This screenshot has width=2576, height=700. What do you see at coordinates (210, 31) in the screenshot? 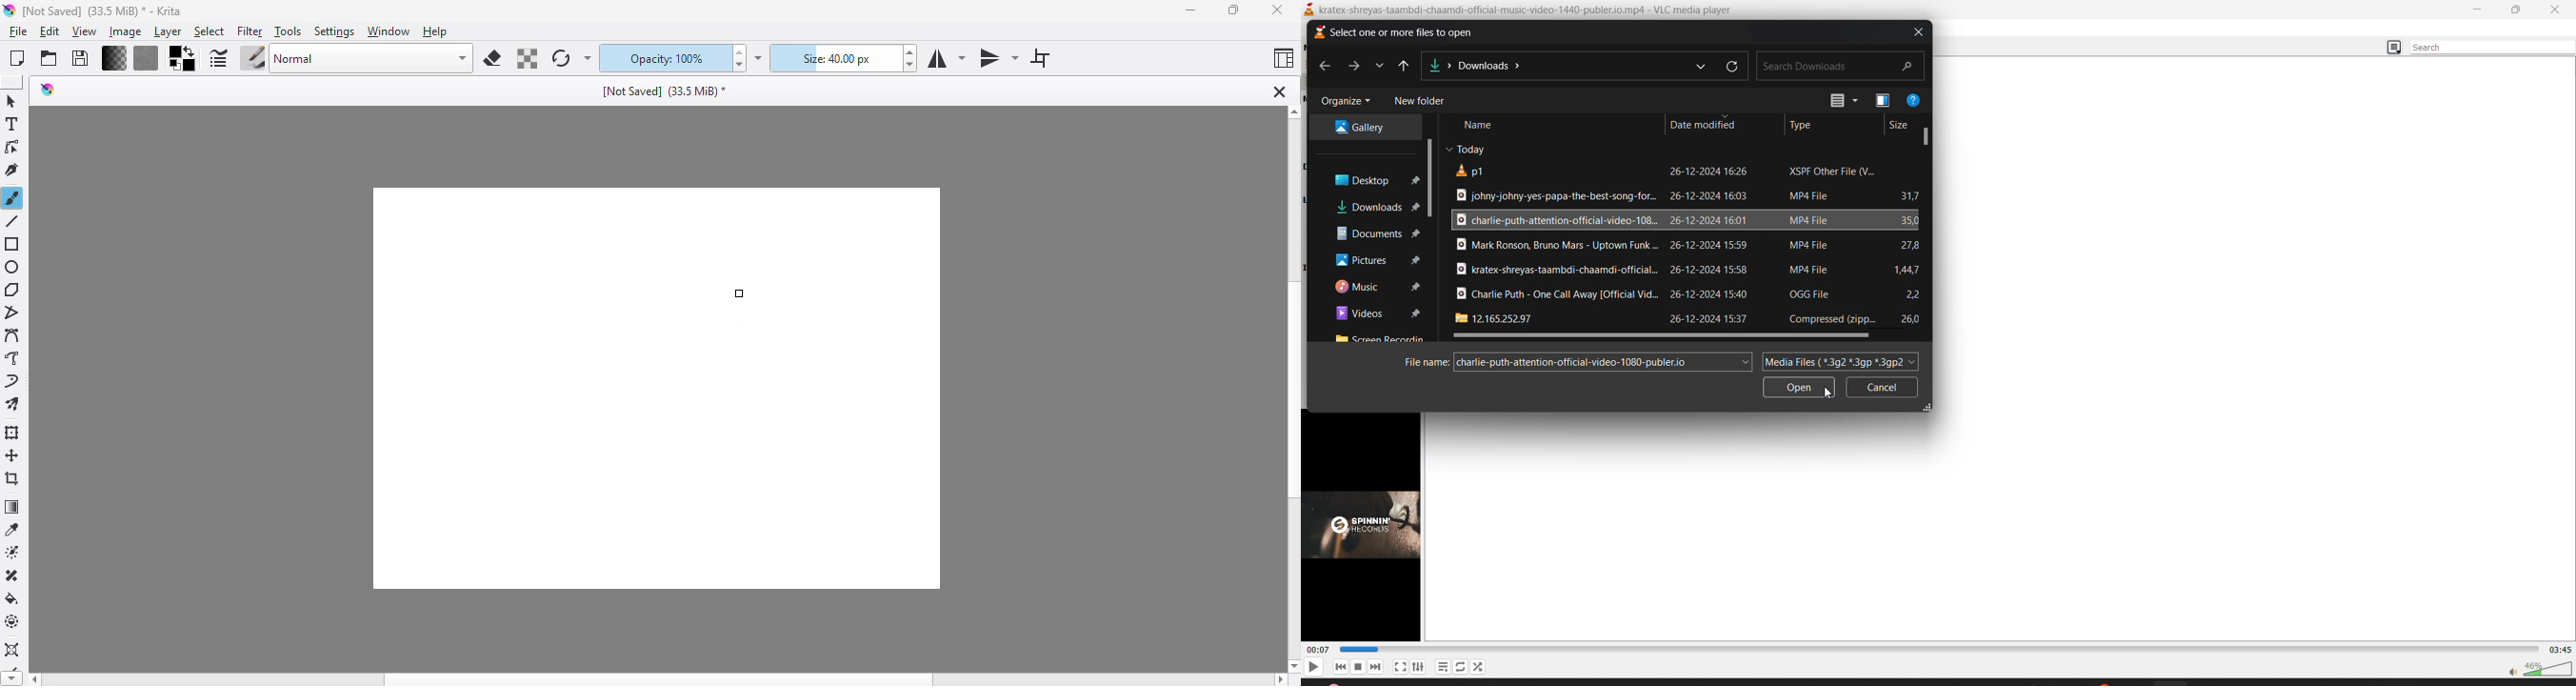
I see `select` at bounding box center [210, 31].